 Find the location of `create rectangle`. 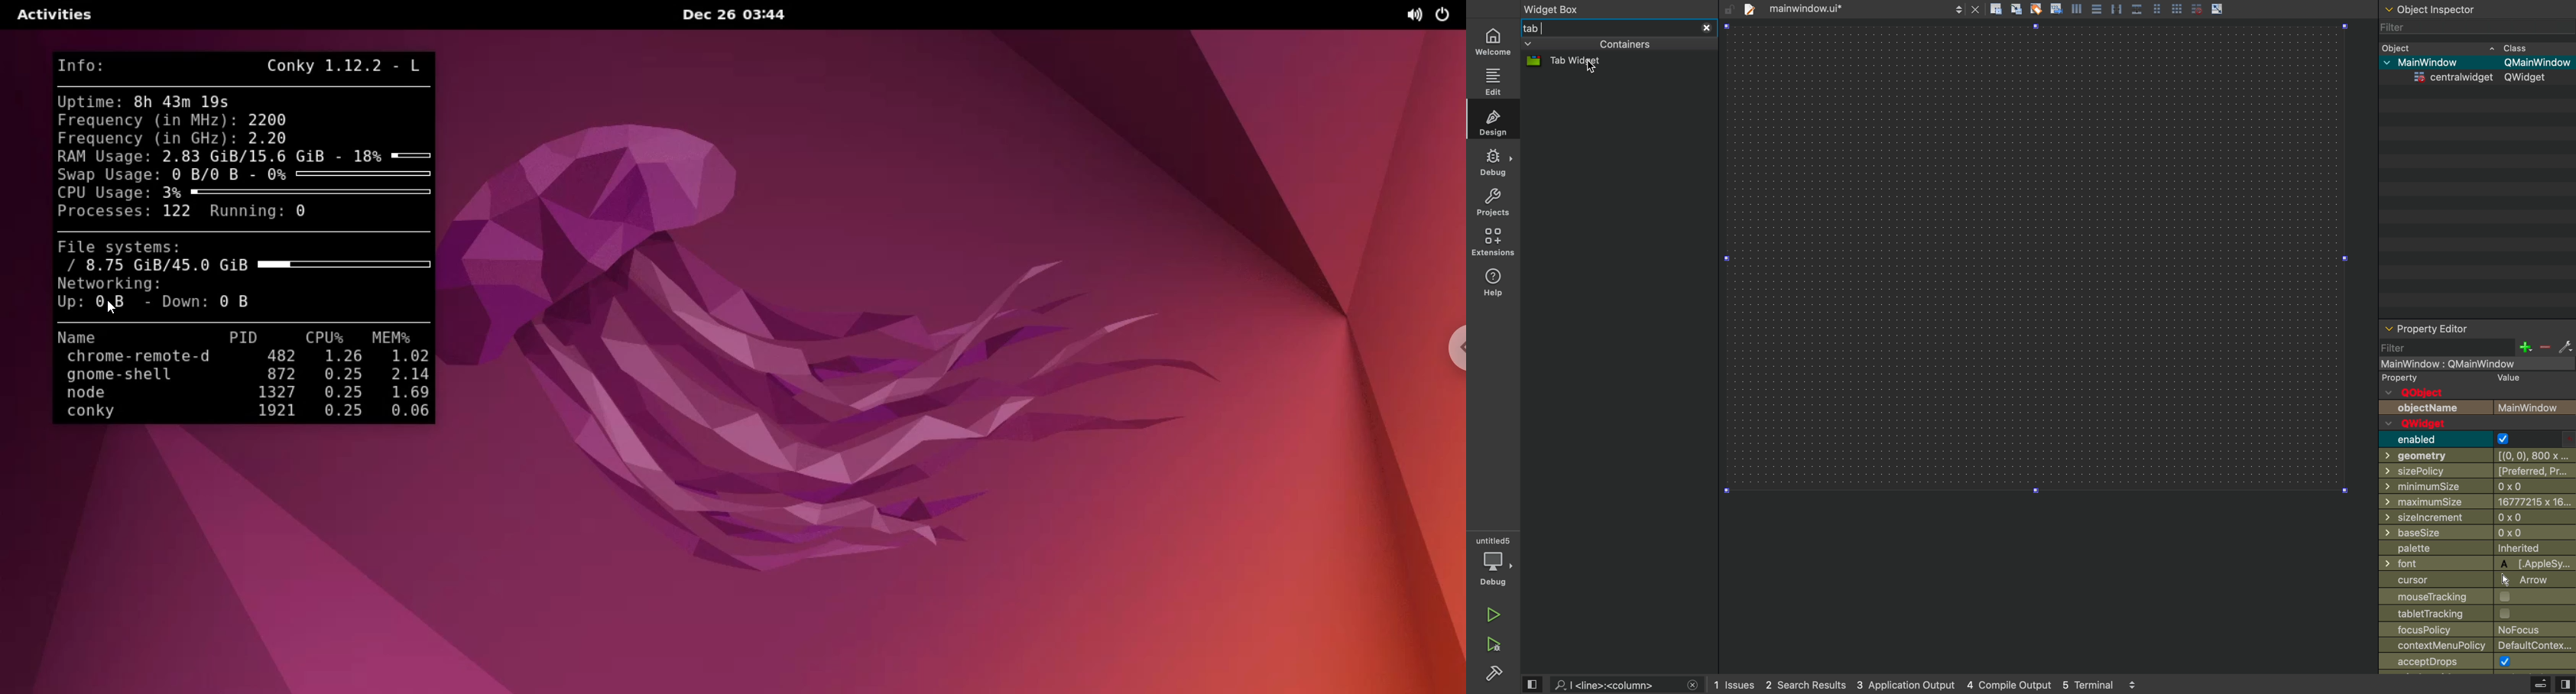

create rectangle is located at coordinates (1996, 8).